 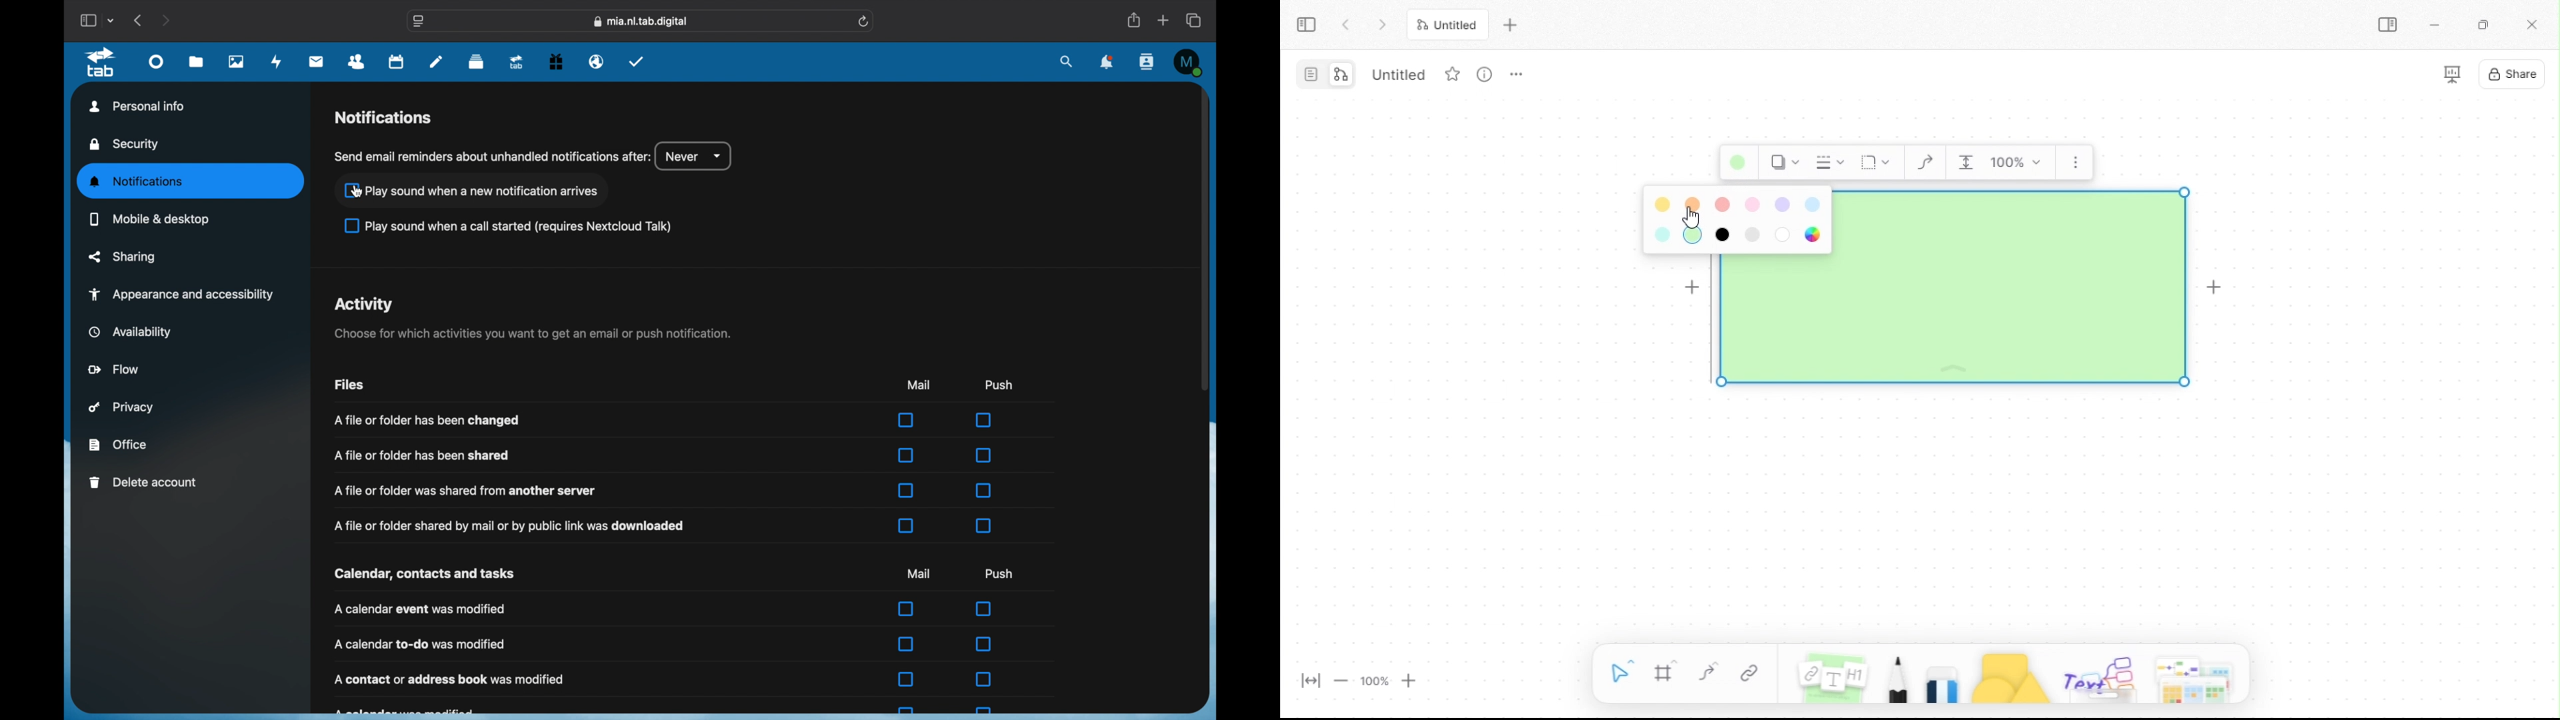 What do you see at coordinates (477, 62) in the screenshot?
I see `deck` at bounding box center [477, 62].